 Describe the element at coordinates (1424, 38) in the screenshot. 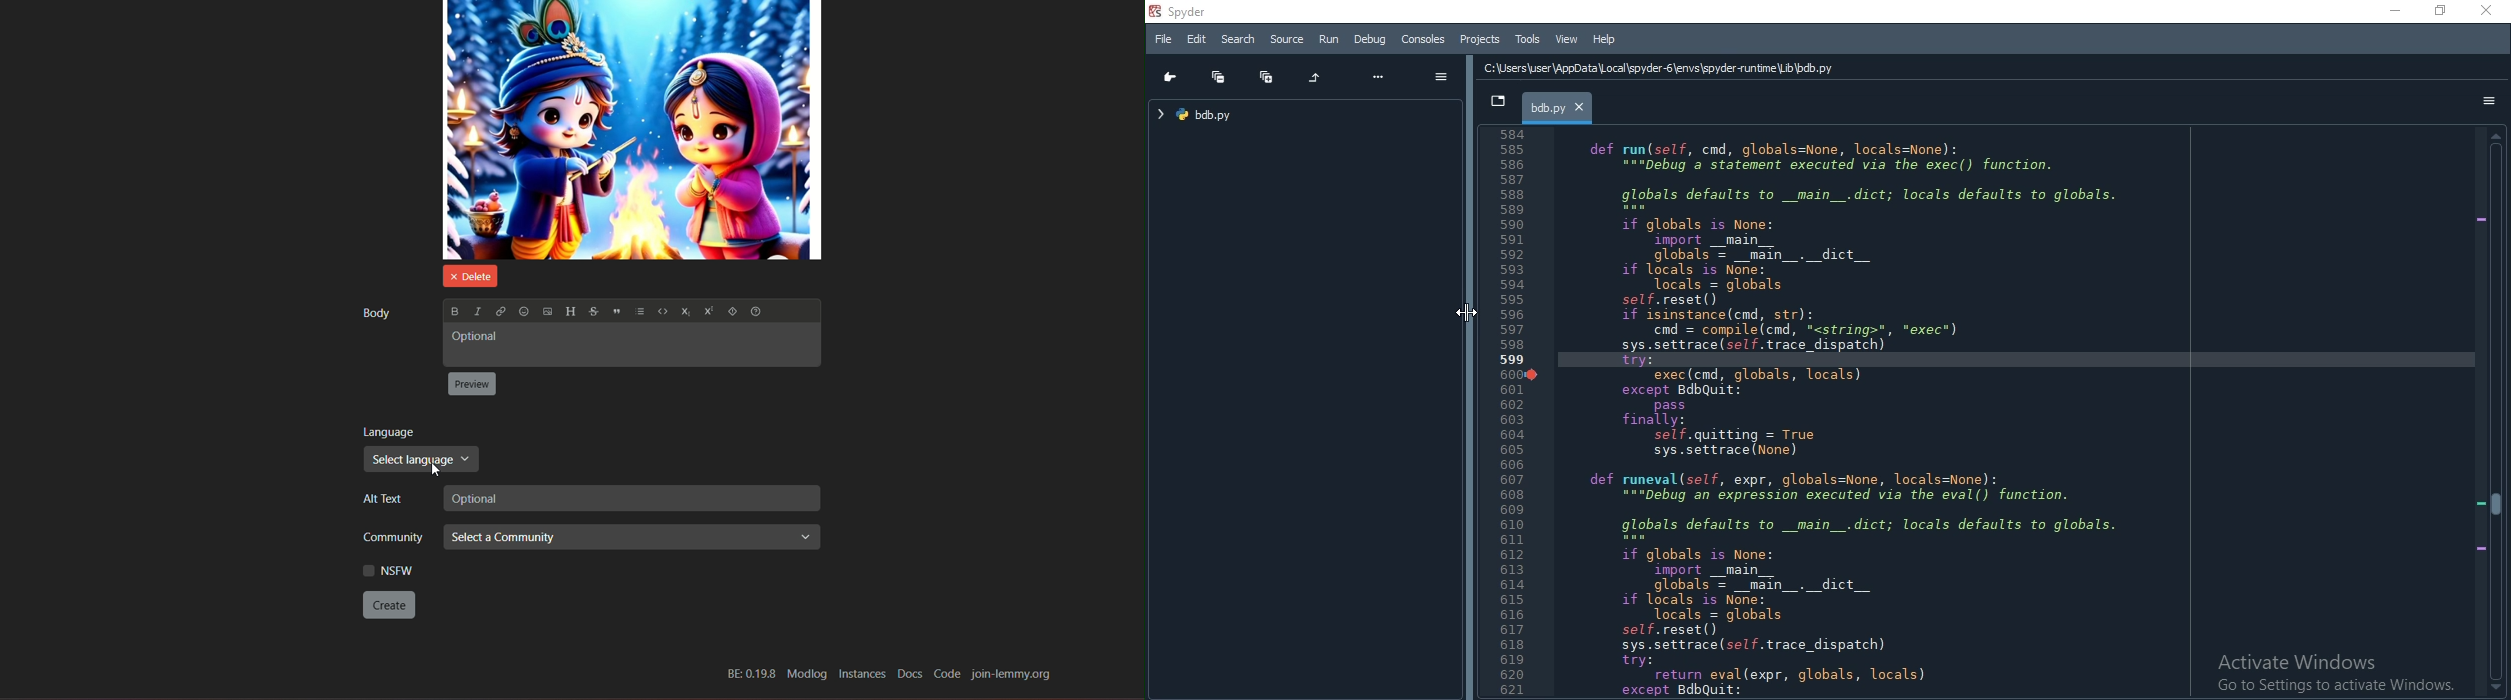

I see `Consoles` at that location.